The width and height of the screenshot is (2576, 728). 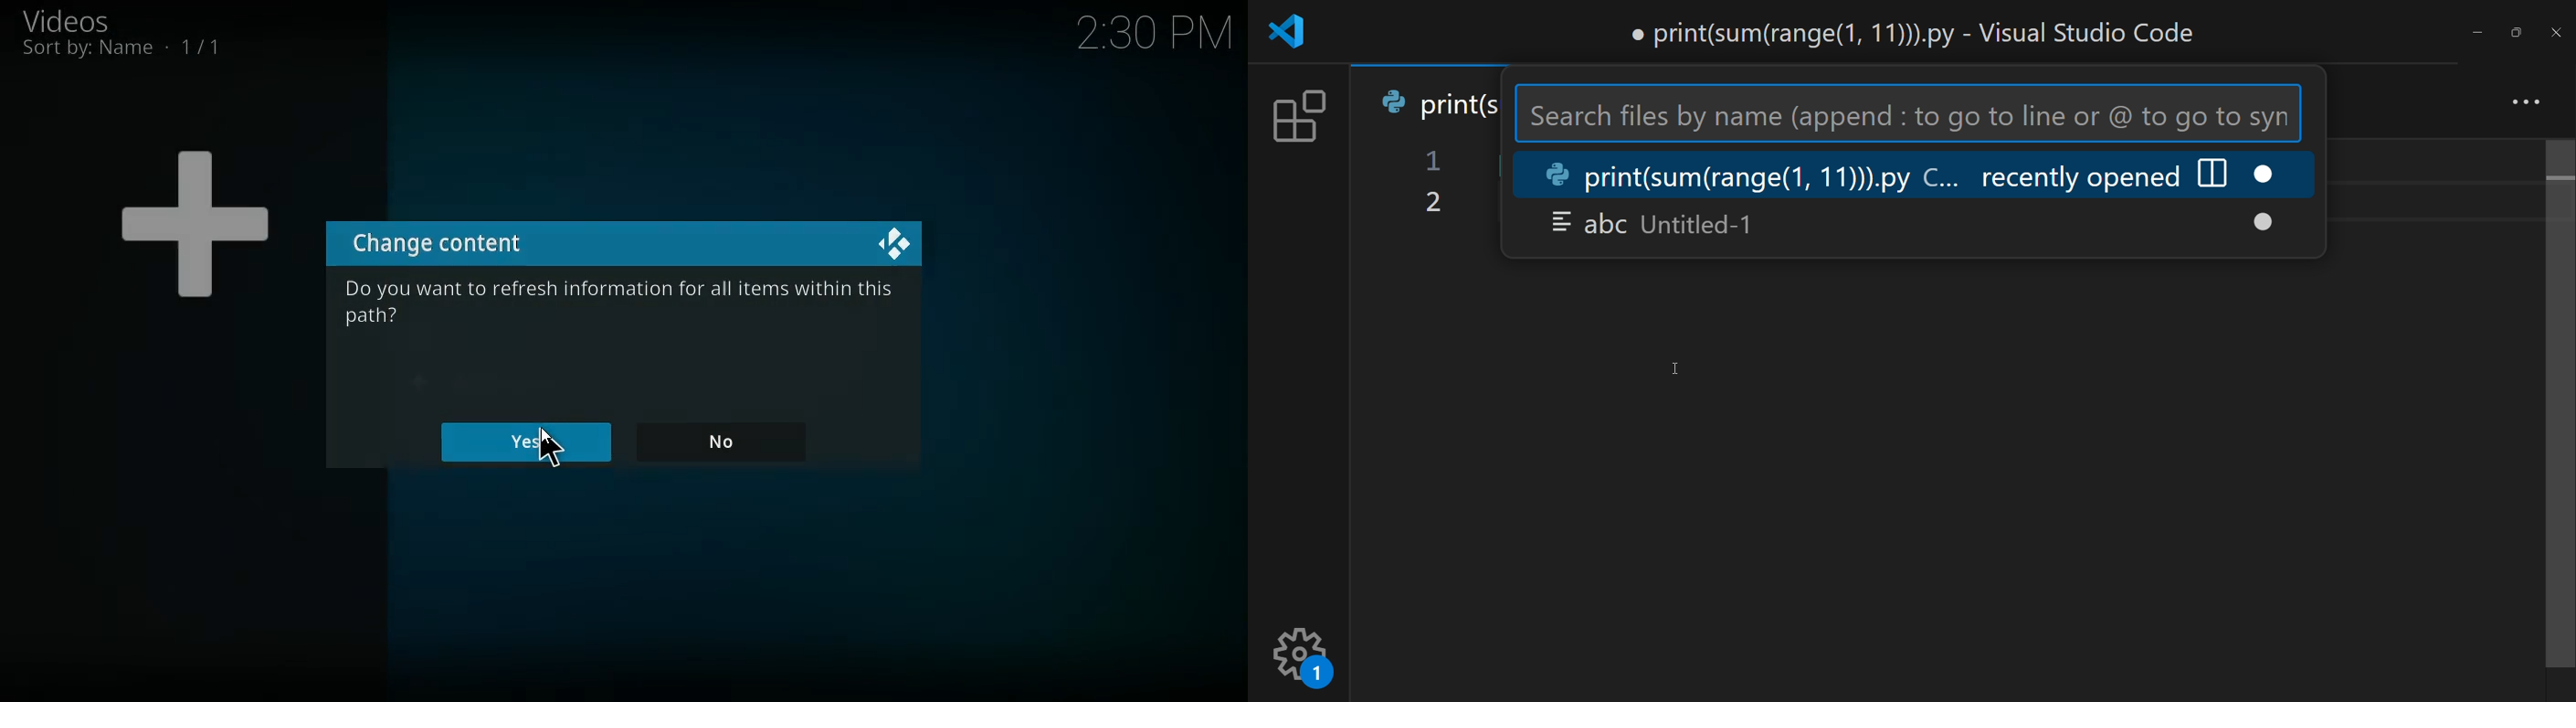 I want to click on logo, so click(x=1289, y=33).